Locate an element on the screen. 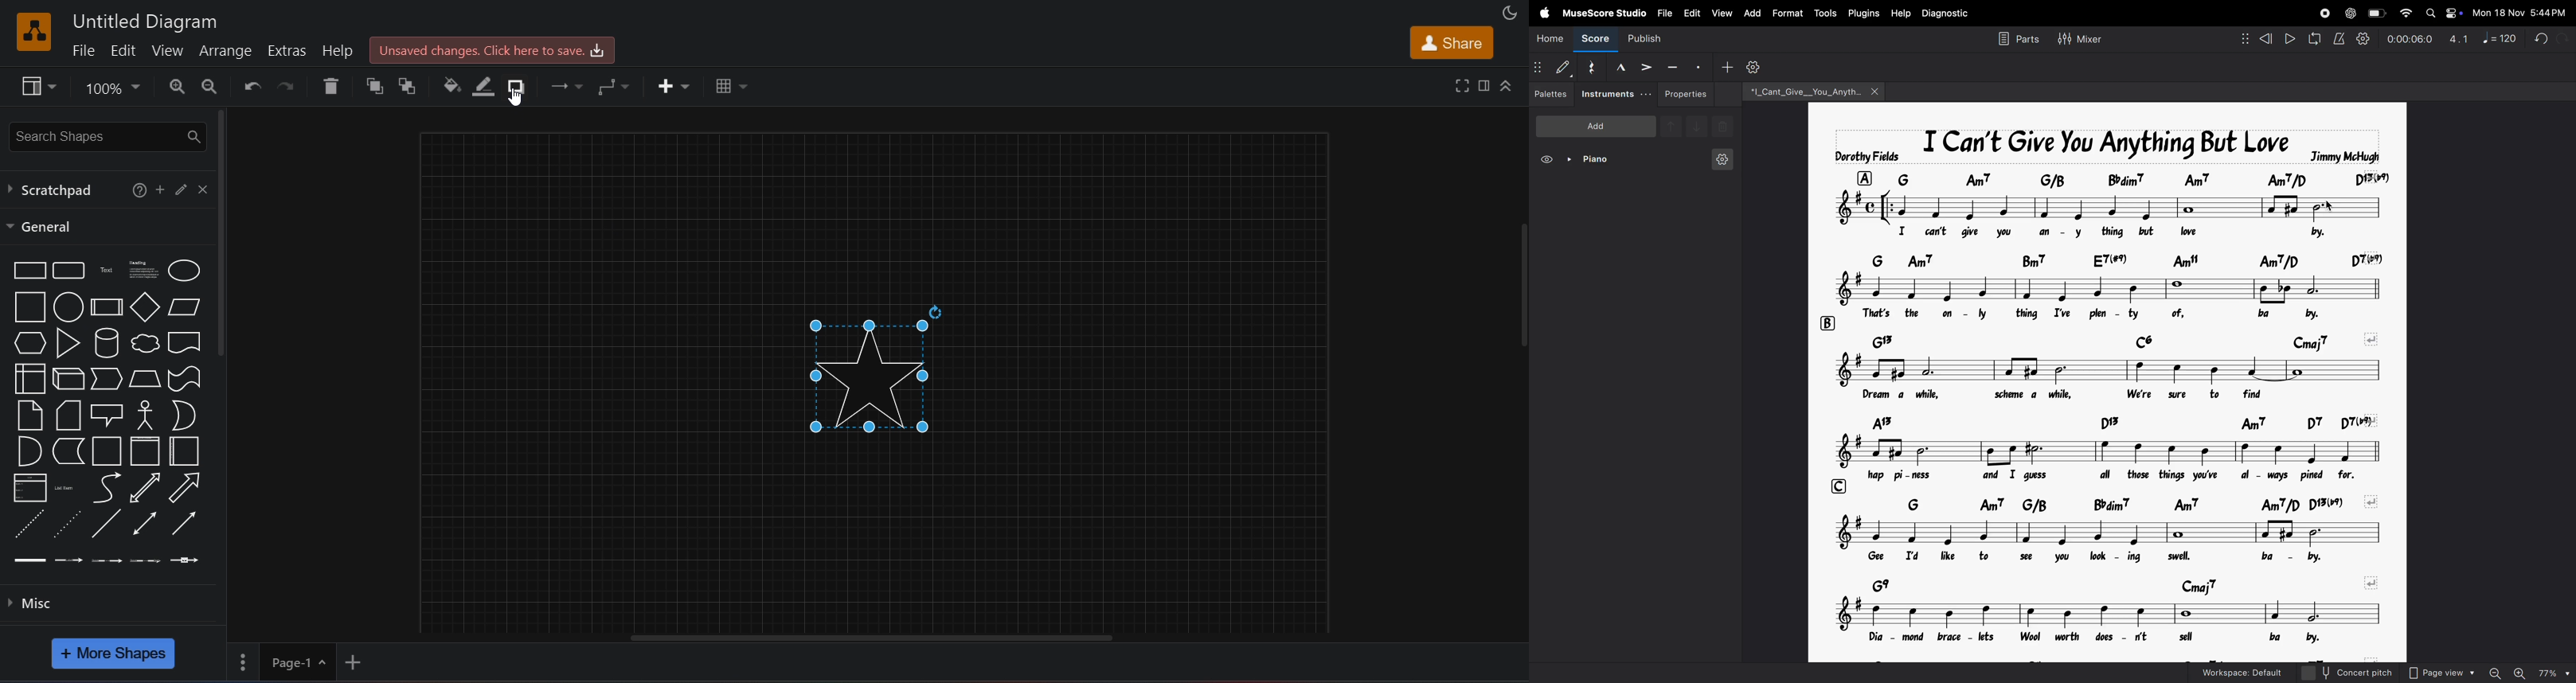 This screenshot has width=2576, height=700. help is located at coordinates (137, 191).